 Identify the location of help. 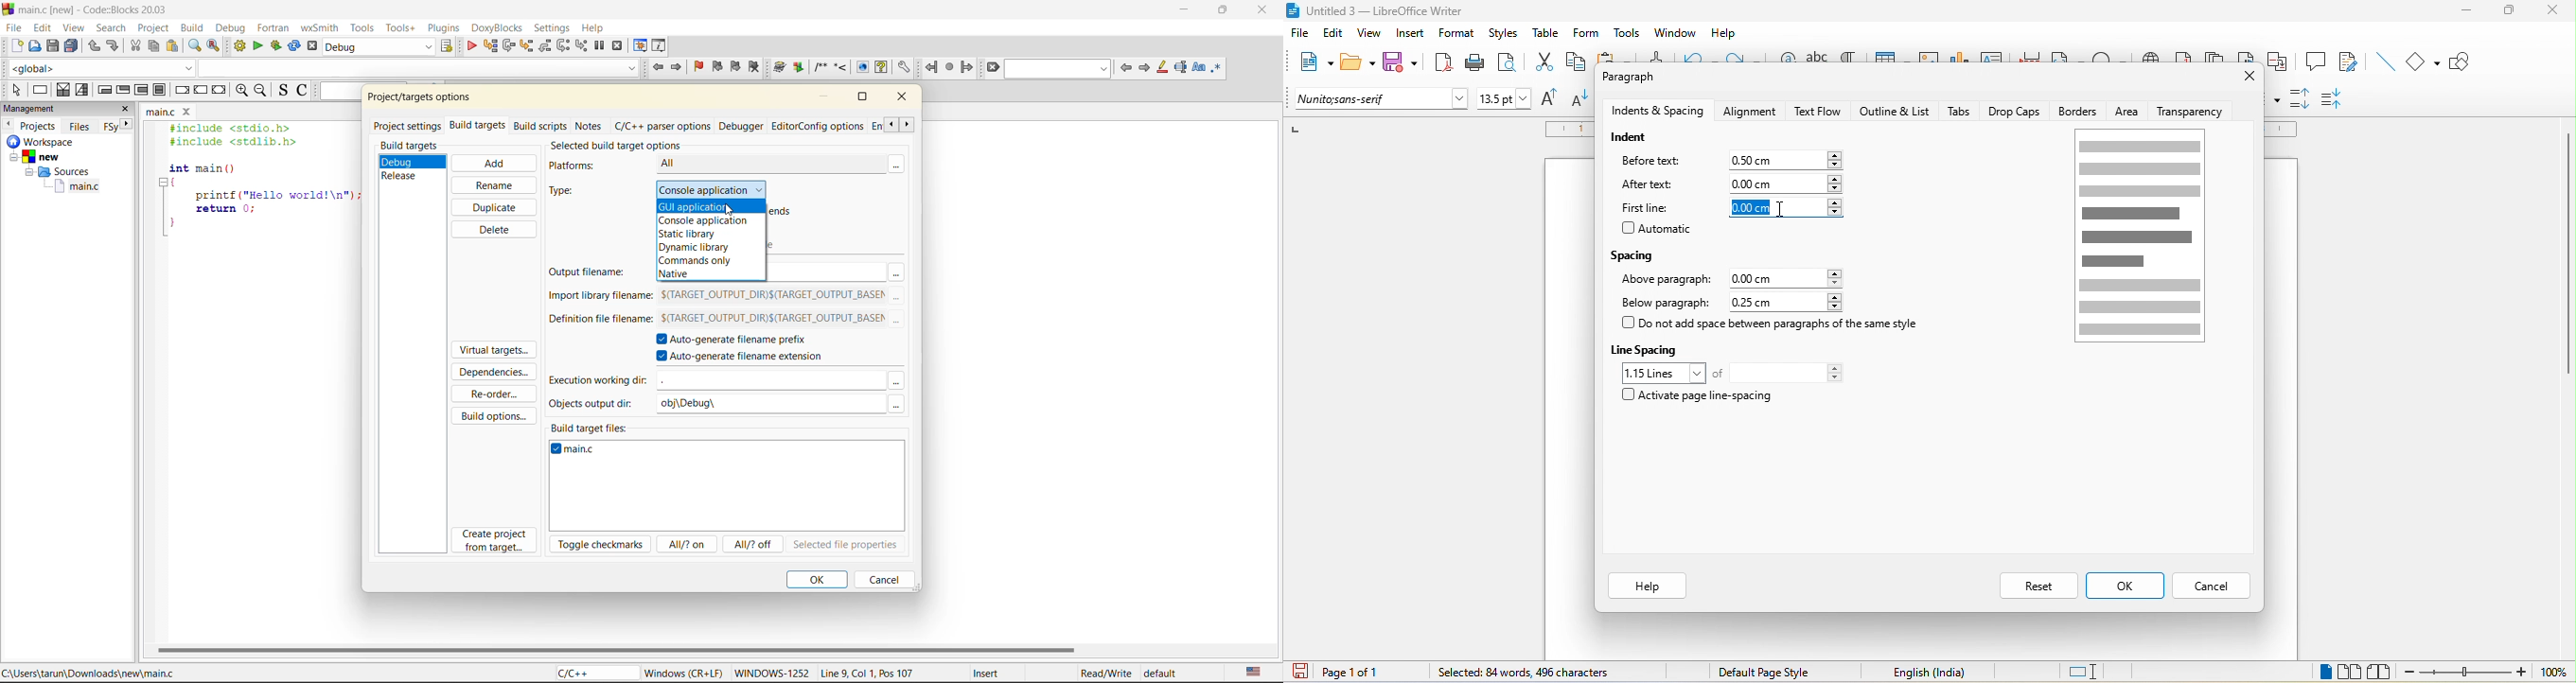
(1722, 32).